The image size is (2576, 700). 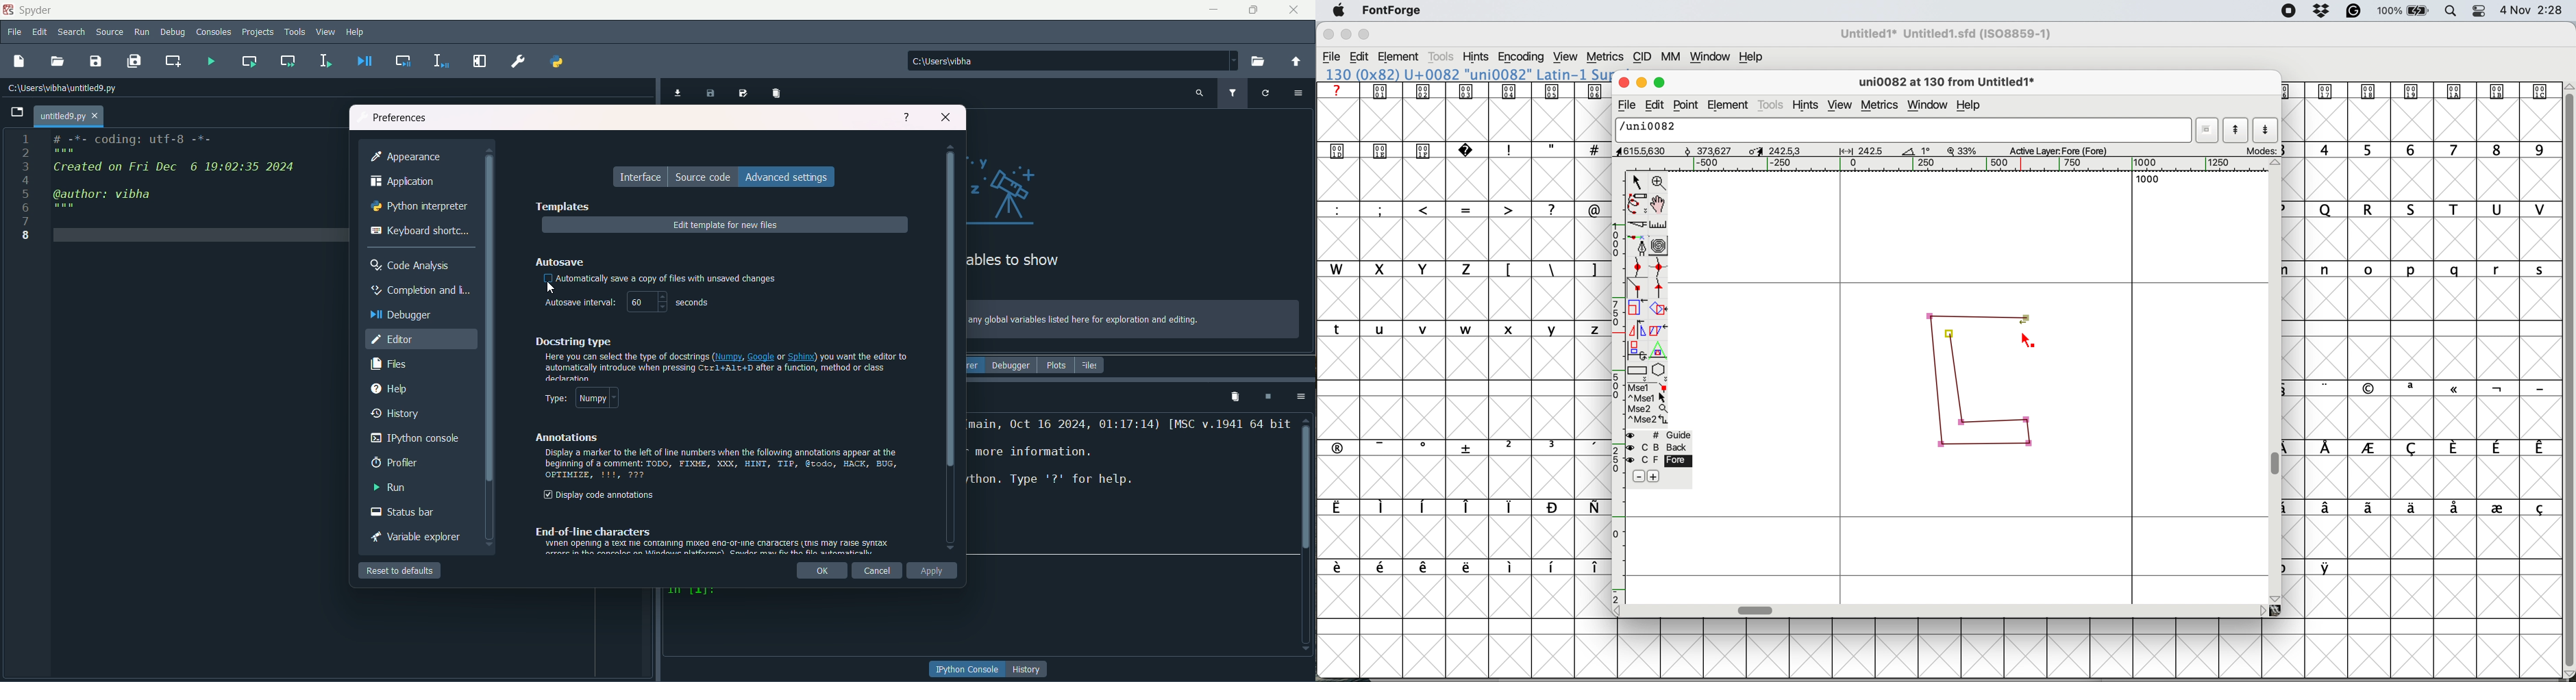 What do you see at coordinates (15, 33) in the screenshot?
I see `file` at bounding box center [15, 33].